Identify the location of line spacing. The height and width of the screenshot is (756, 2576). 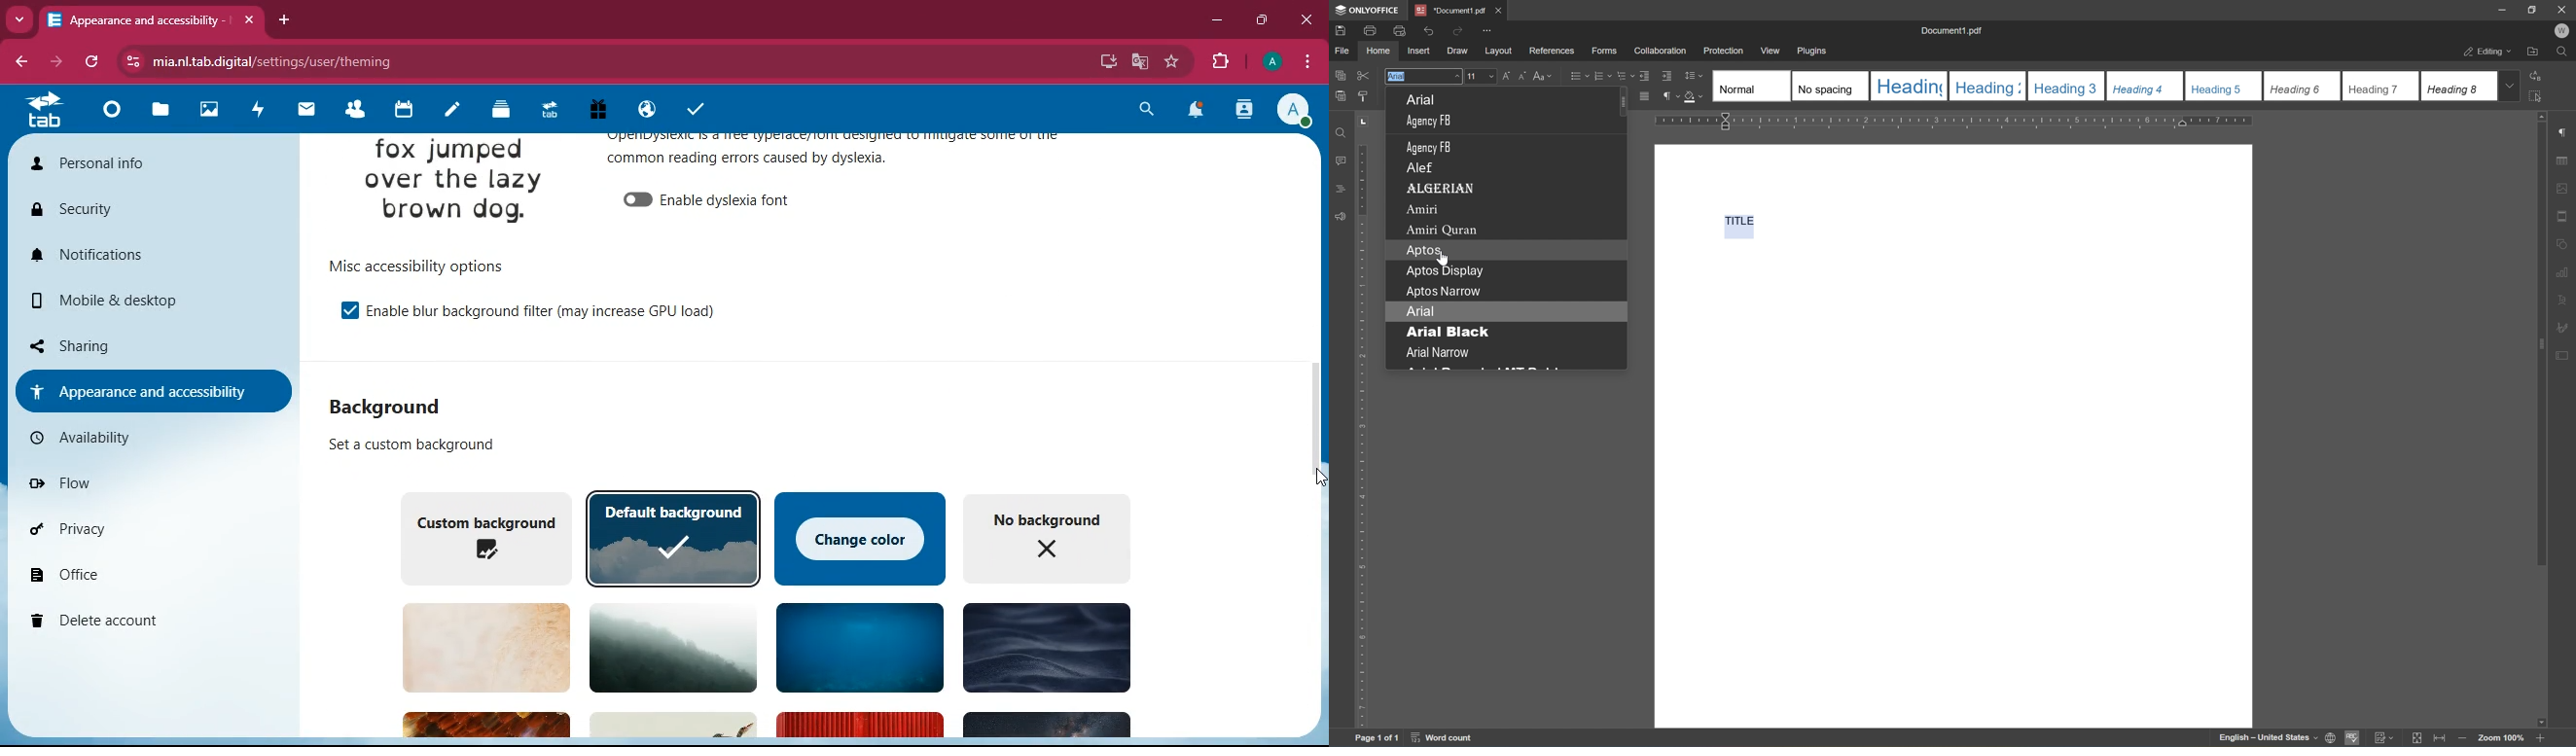
(1691, 76).